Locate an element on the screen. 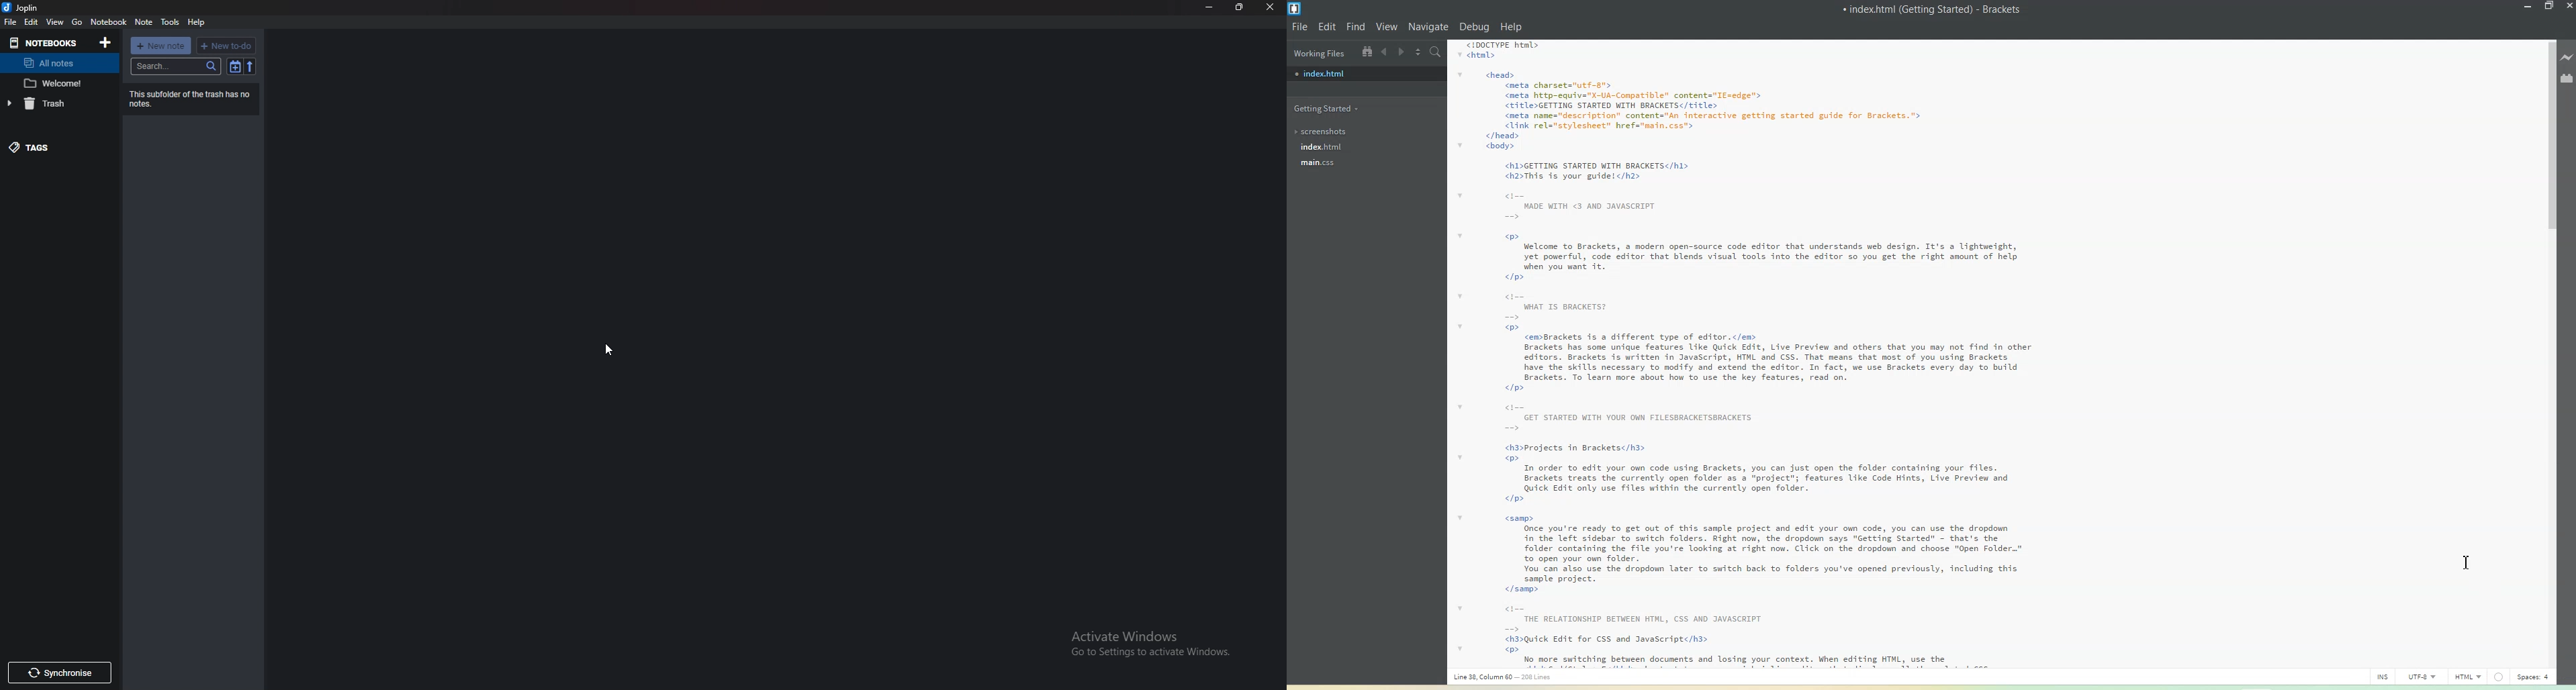 This screenshot has height=700, width=2576. Note is located at coordinates (56, 83).